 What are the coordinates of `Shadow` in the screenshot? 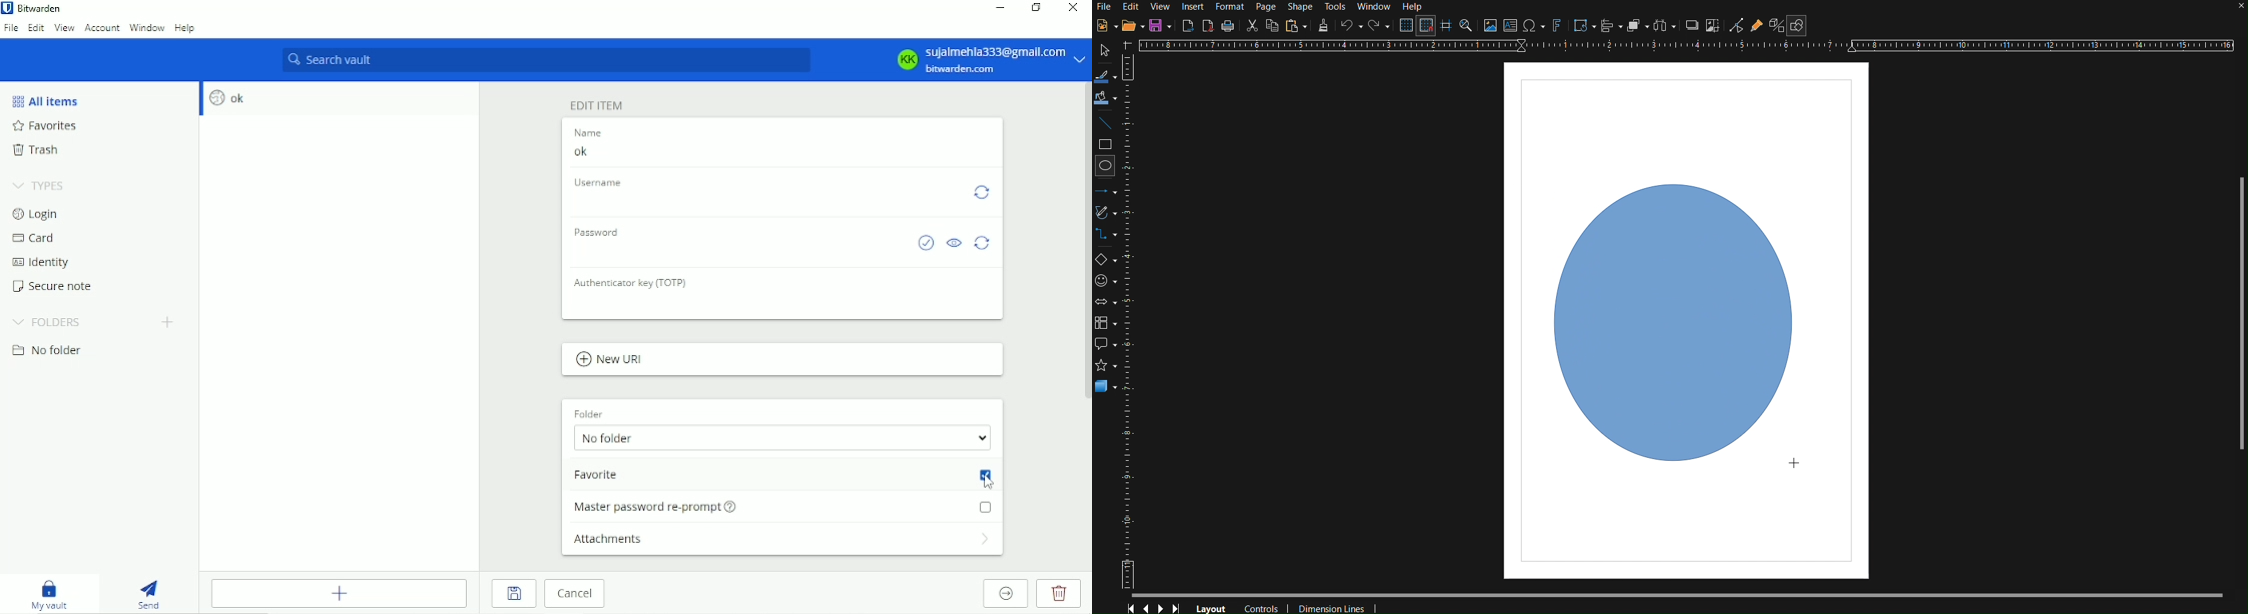 It's located at (1690, 27).